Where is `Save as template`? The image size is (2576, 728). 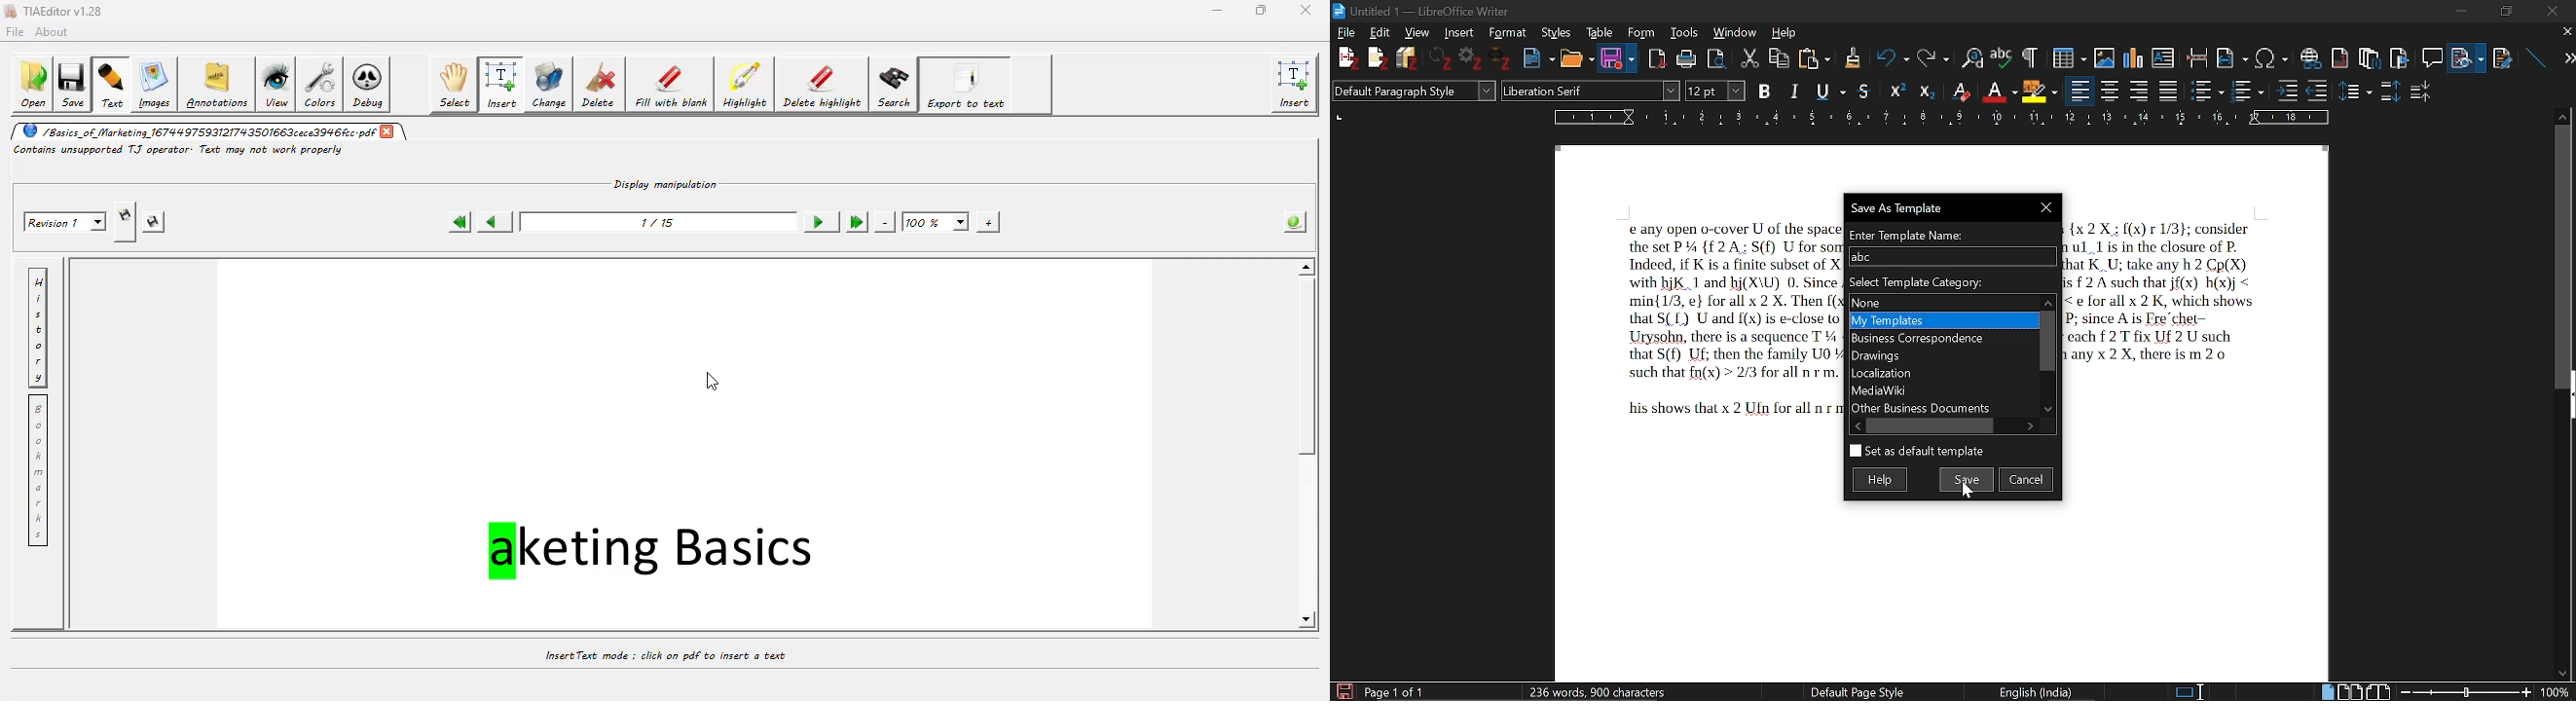 Save as template is located at coordinates (1948, 206).